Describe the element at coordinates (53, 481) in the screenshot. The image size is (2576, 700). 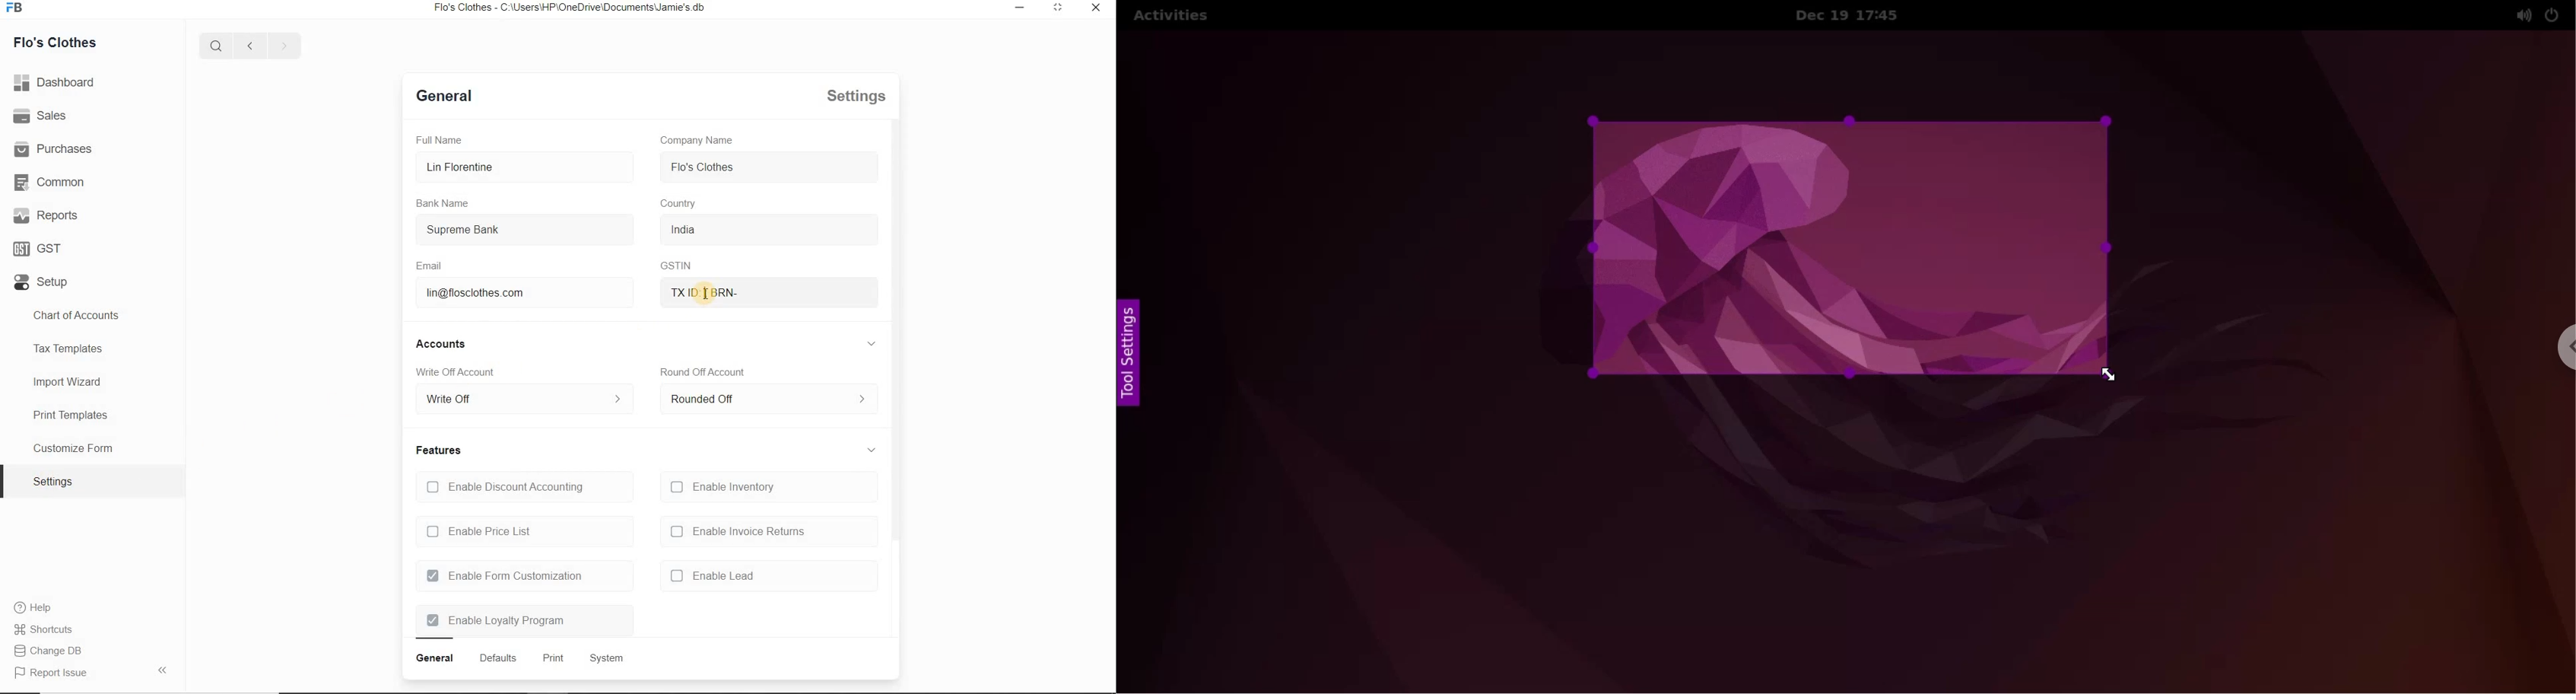
I see `settings` at that location.